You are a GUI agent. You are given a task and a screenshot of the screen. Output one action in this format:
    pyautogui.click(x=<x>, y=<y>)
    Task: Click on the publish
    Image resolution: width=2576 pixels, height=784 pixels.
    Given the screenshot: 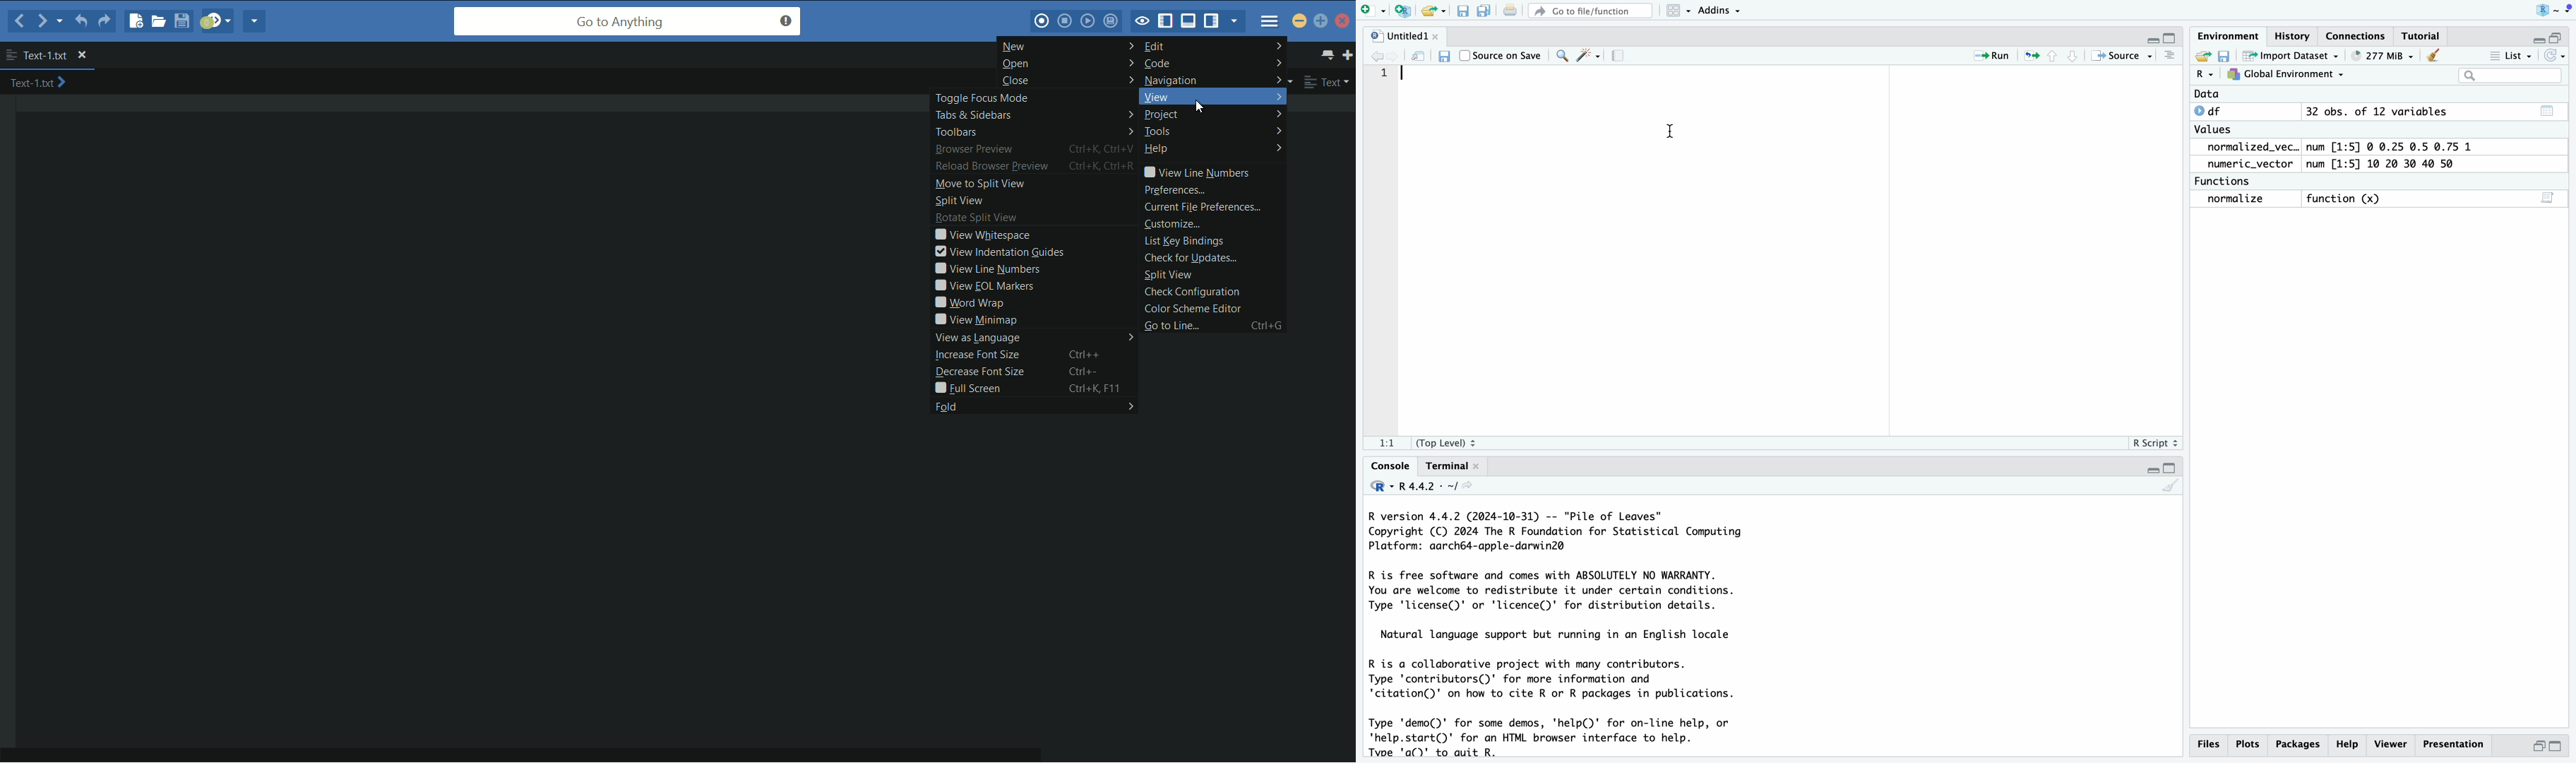 What is the action you would take?
    pyautogui.click(x=2032, y=56)
    